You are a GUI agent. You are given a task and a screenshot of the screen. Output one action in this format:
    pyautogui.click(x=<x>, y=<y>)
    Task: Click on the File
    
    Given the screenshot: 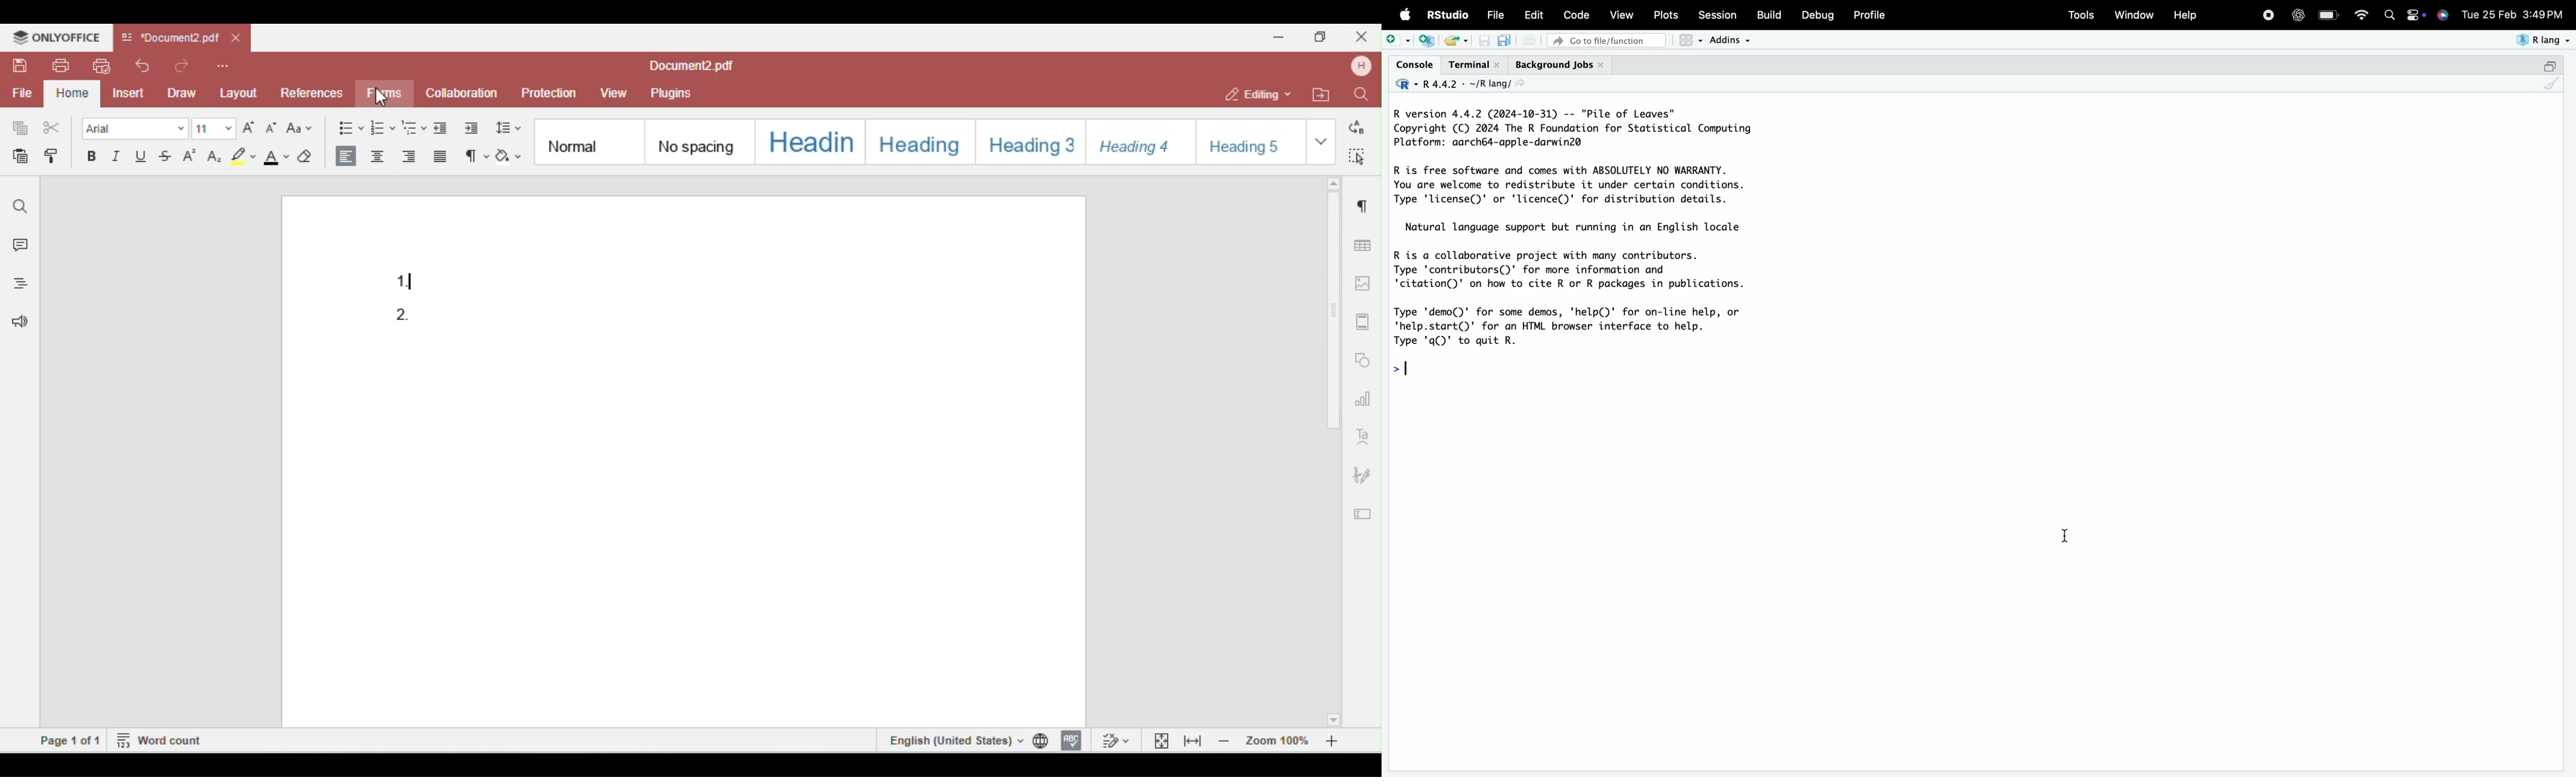 What is the action you would take?
    pyautogui.click(x=1496, y=15)
    